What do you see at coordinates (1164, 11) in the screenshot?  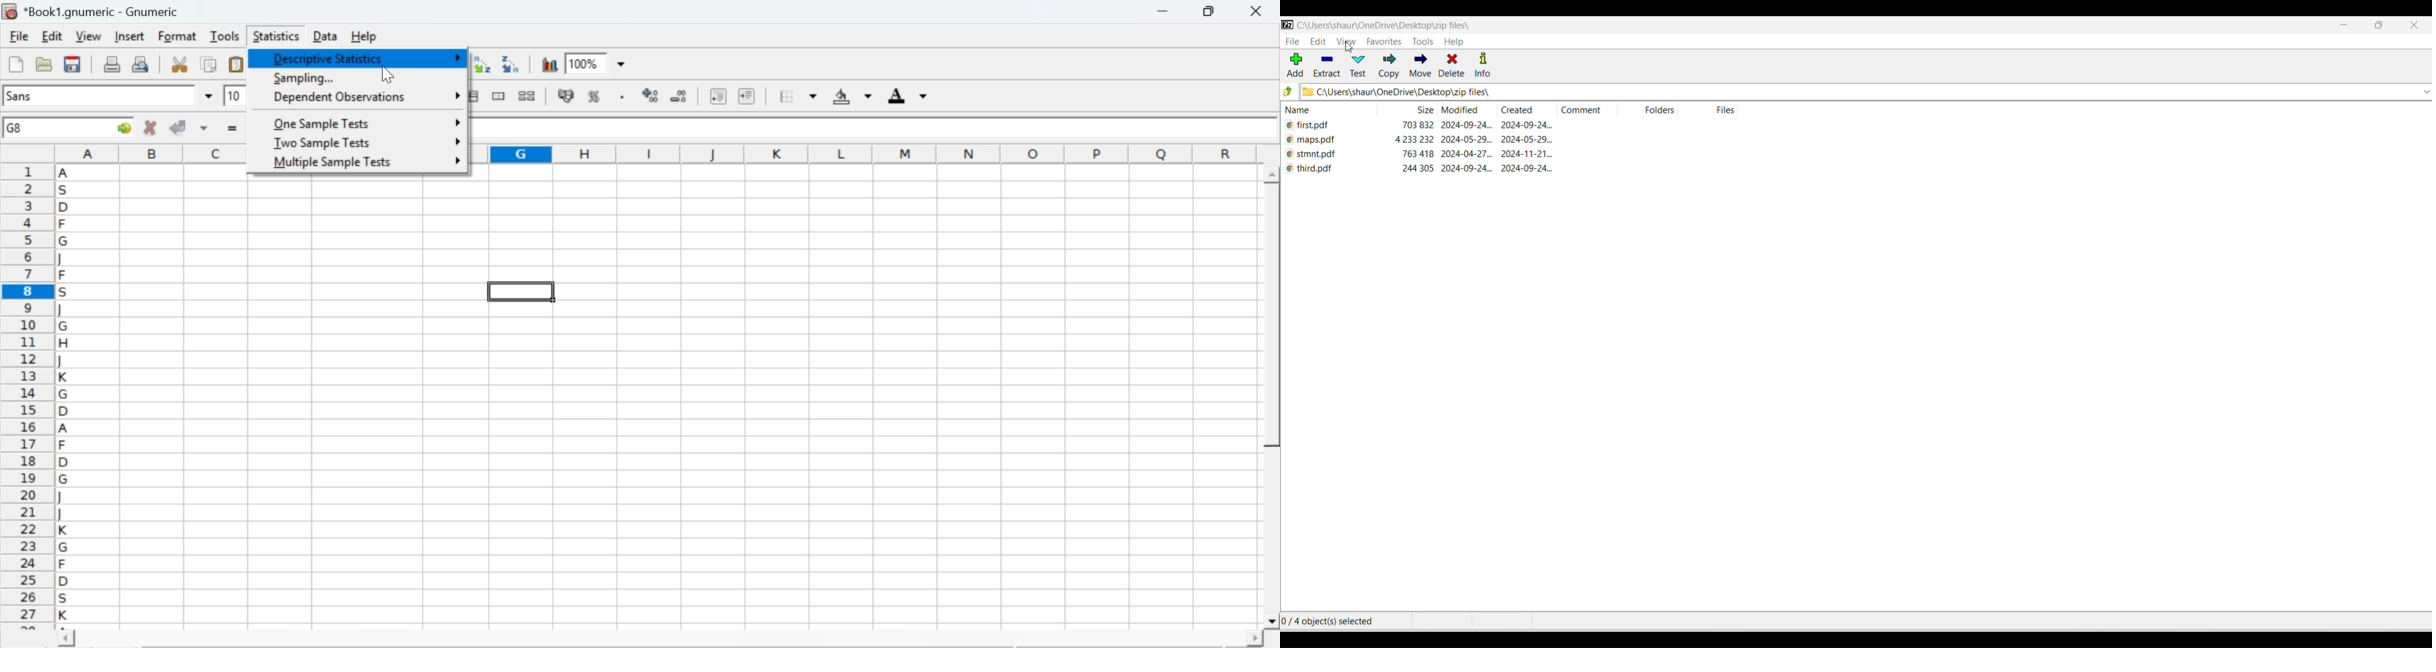 I see `minimize` at bounding box center [1164, 11].